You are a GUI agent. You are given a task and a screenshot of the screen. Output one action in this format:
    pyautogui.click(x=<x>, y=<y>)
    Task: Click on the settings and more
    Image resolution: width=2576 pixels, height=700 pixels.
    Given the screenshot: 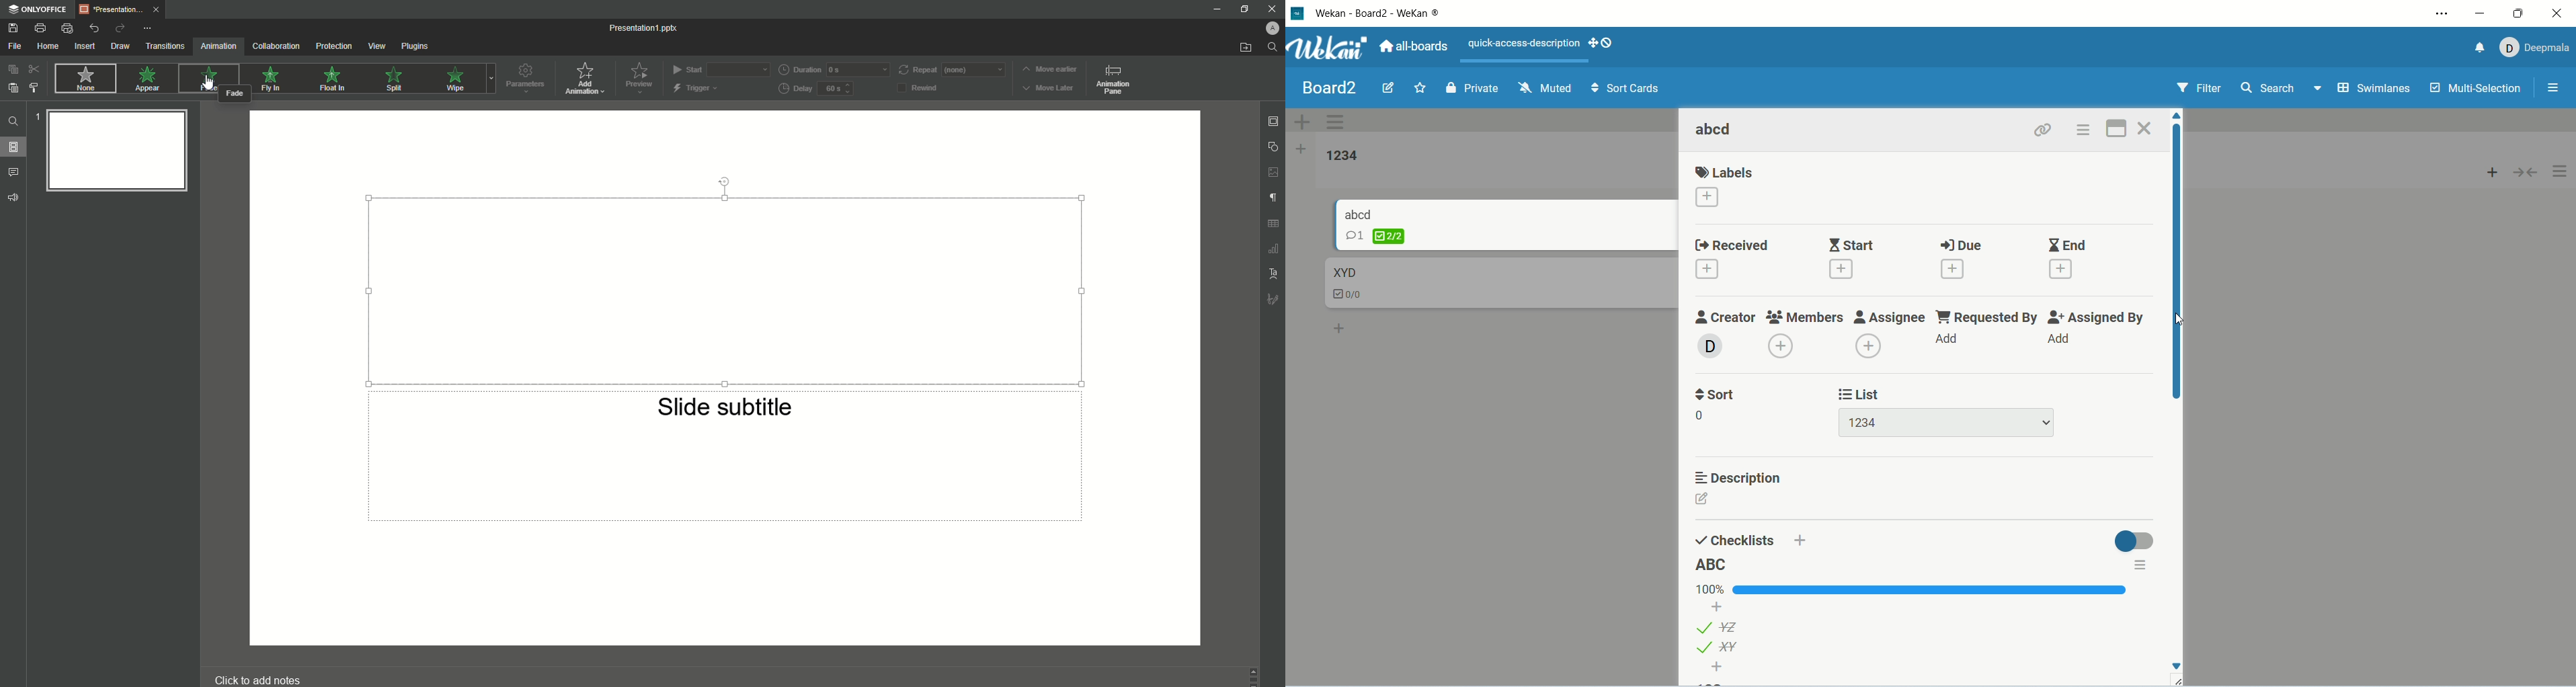 What is the action you would take?
    pyautogui.click(x=2442, y=15)
    